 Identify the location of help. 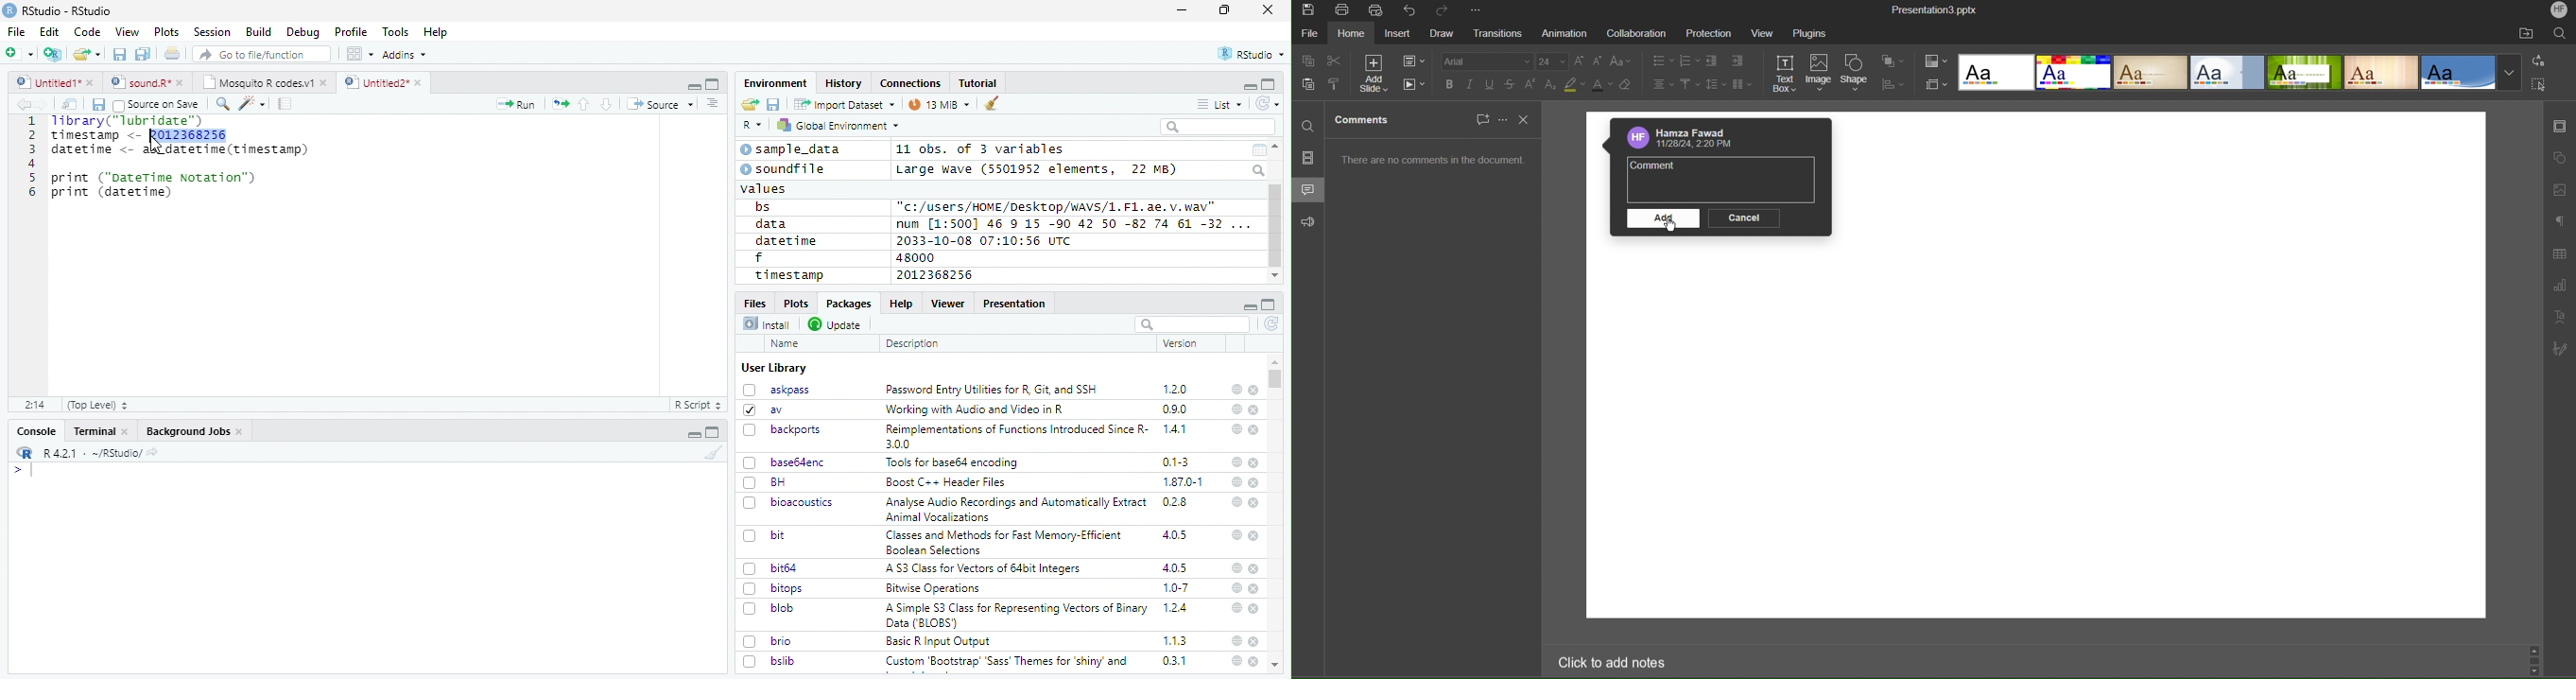
(1236, 661).